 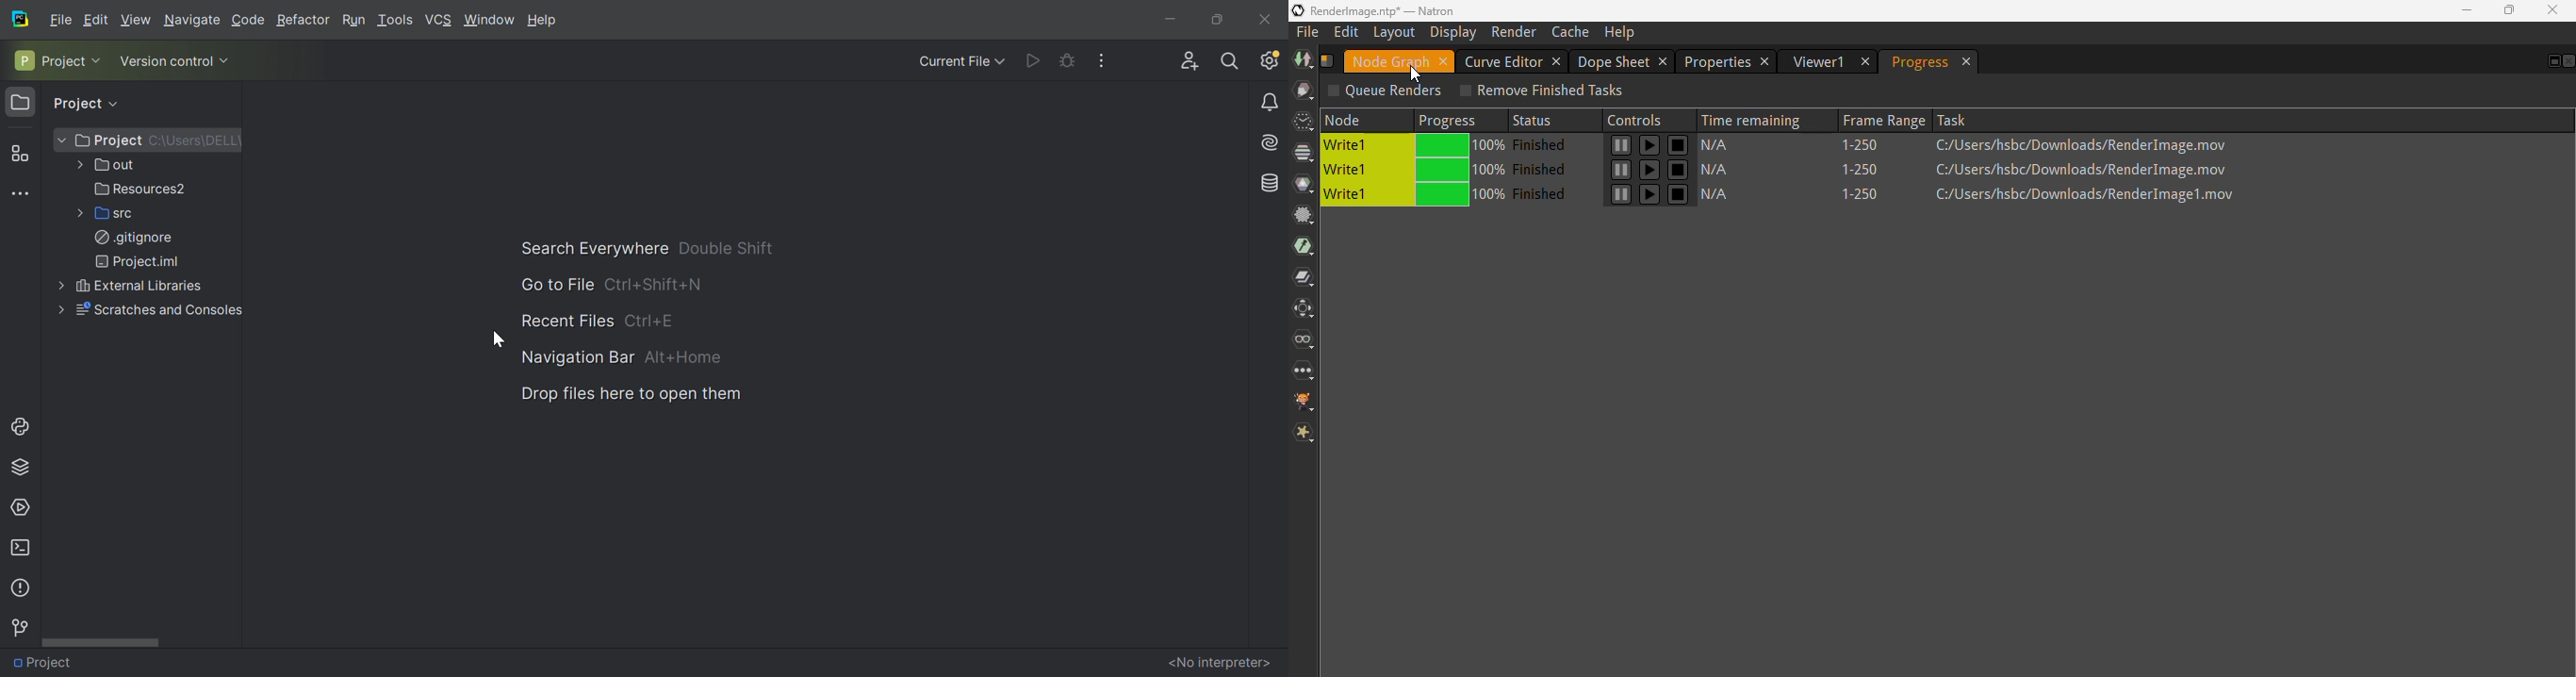 I want to click on Code, so click(x=246, y=19).